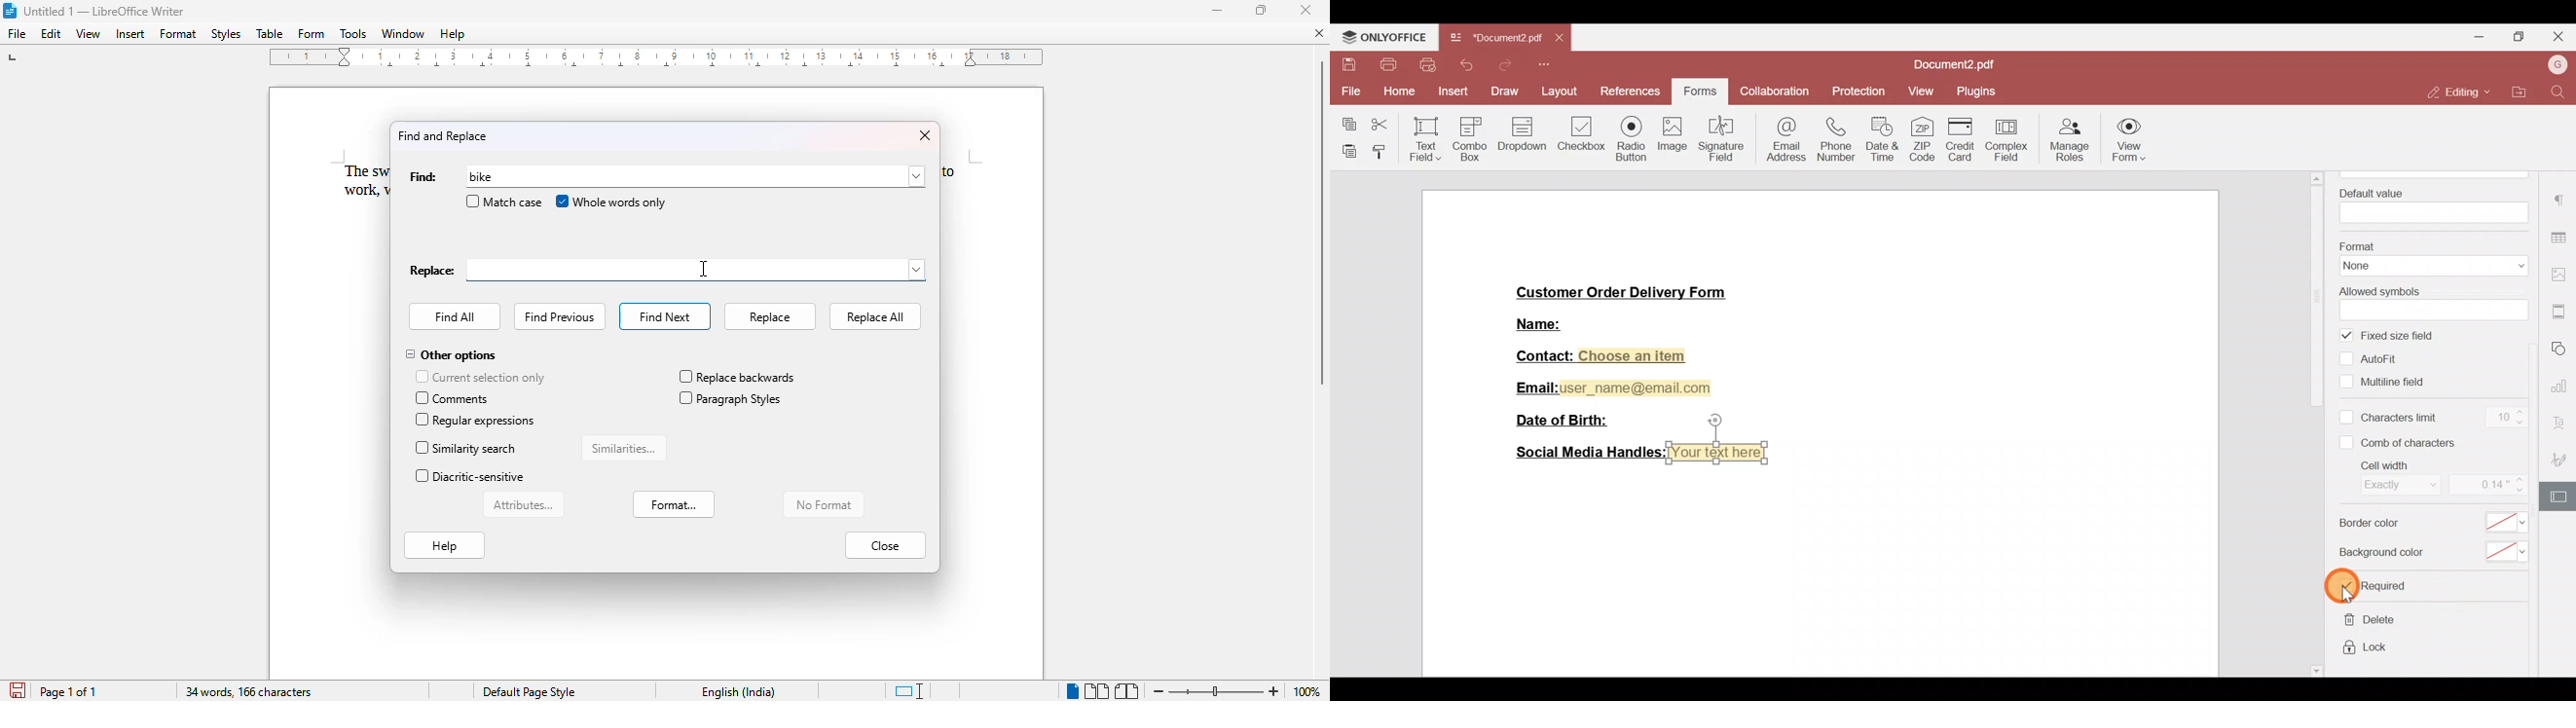 The image size is (2576, 728). What do you see at coordinates (948, 171) in the screenshot?
I see `to` at bounding box center [948, 171].